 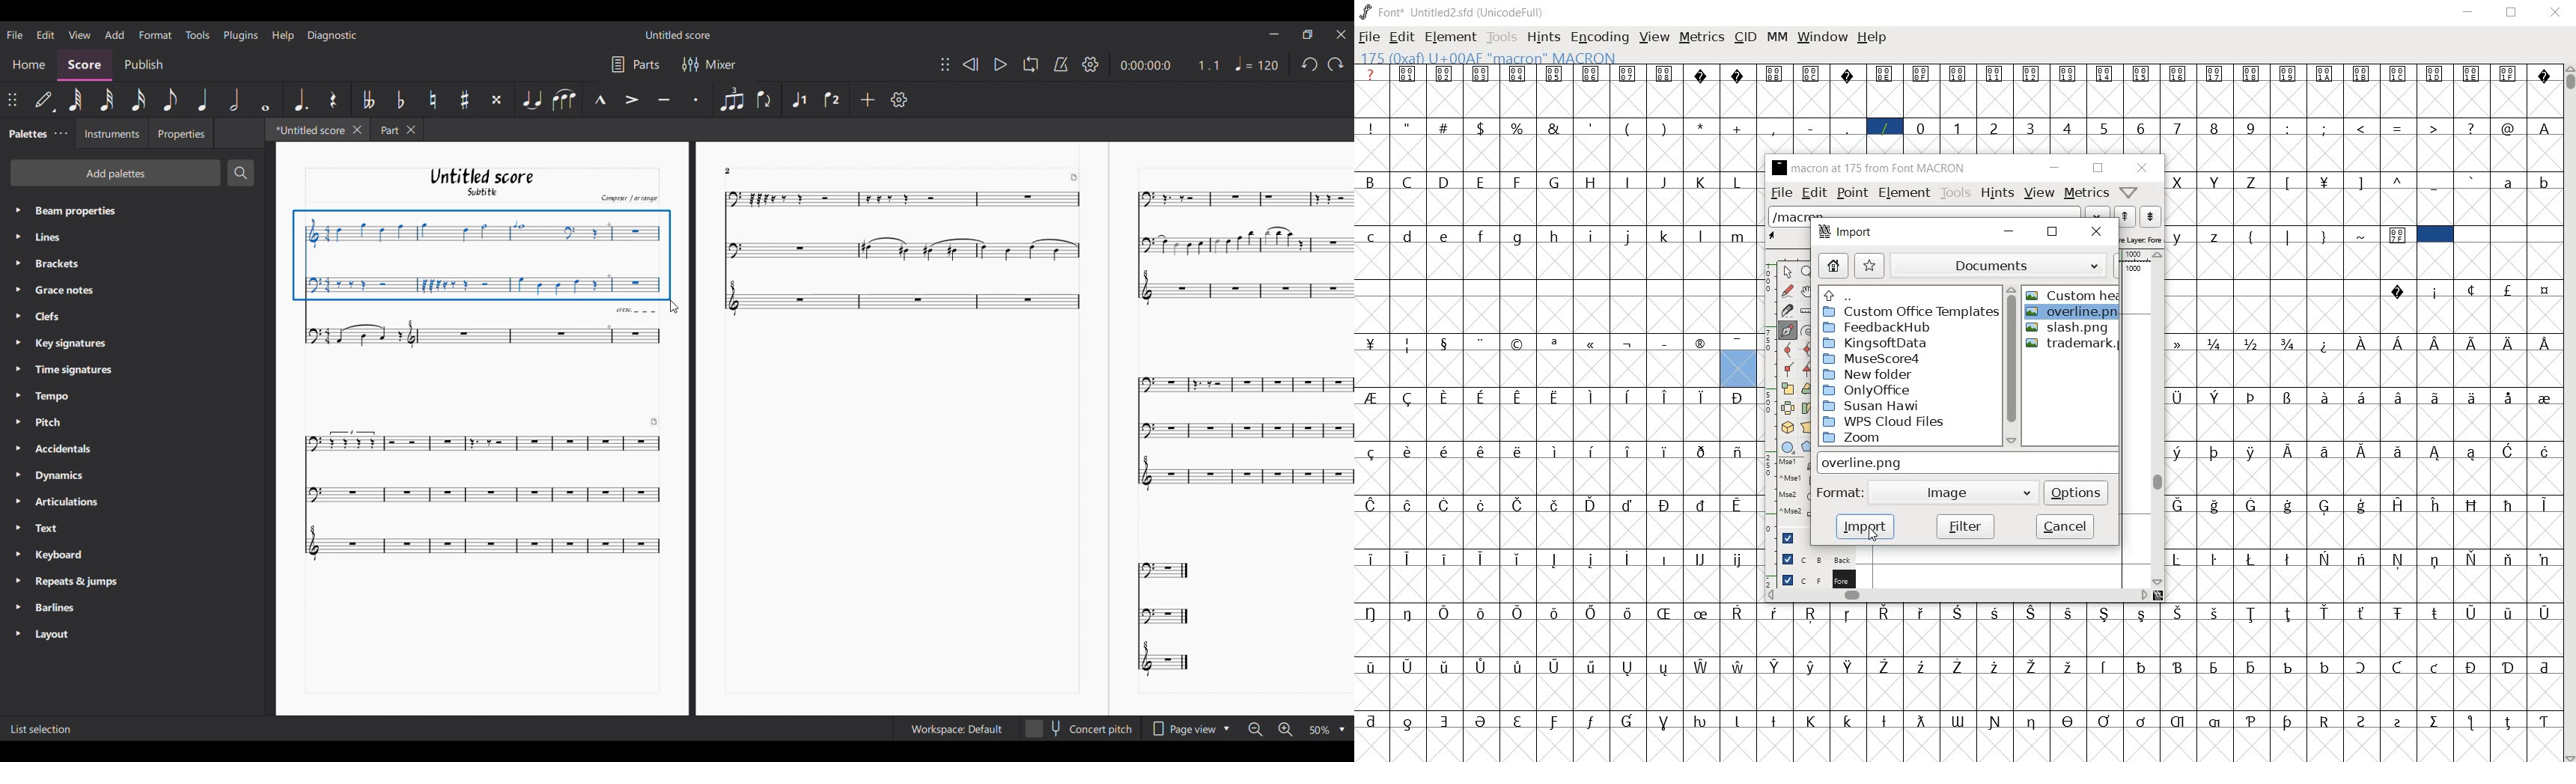 What do you see at coordinates (627, 198) in the screenshot?
I see `Comput arrange` at bounding box center [627, 198].